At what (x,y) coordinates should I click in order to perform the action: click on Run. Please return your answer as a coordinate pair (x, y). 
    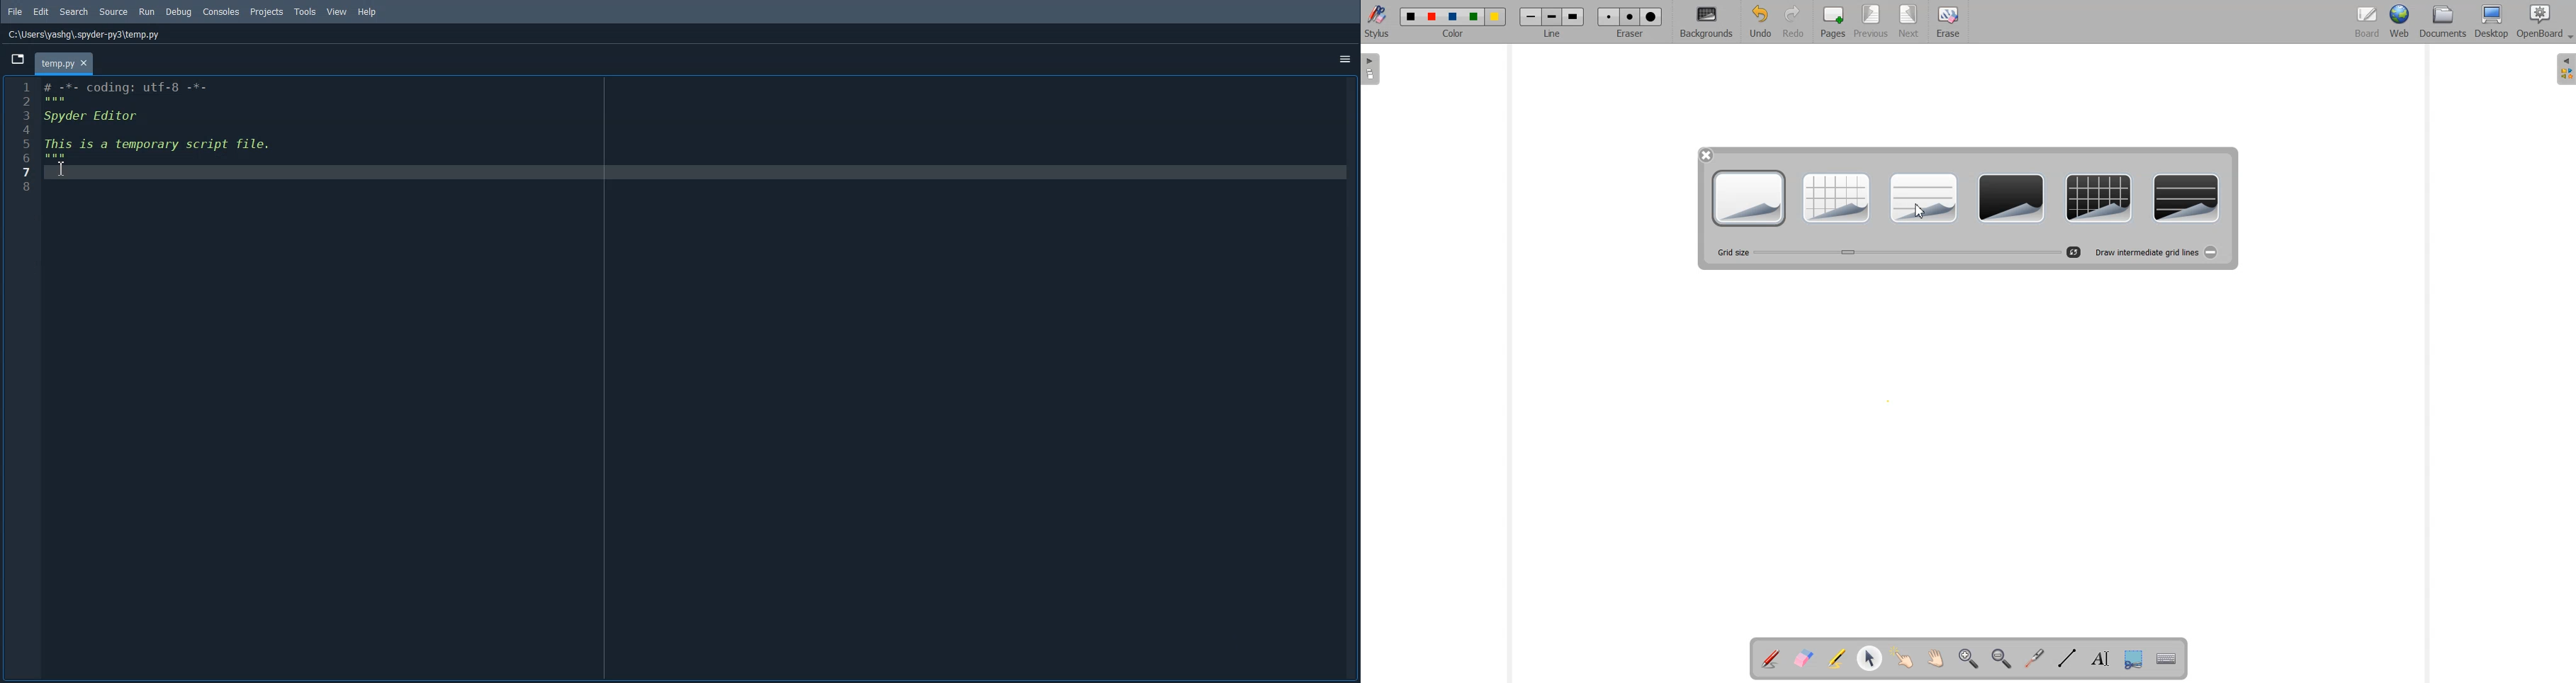
    Looking at the image, I should click on (151, 10).